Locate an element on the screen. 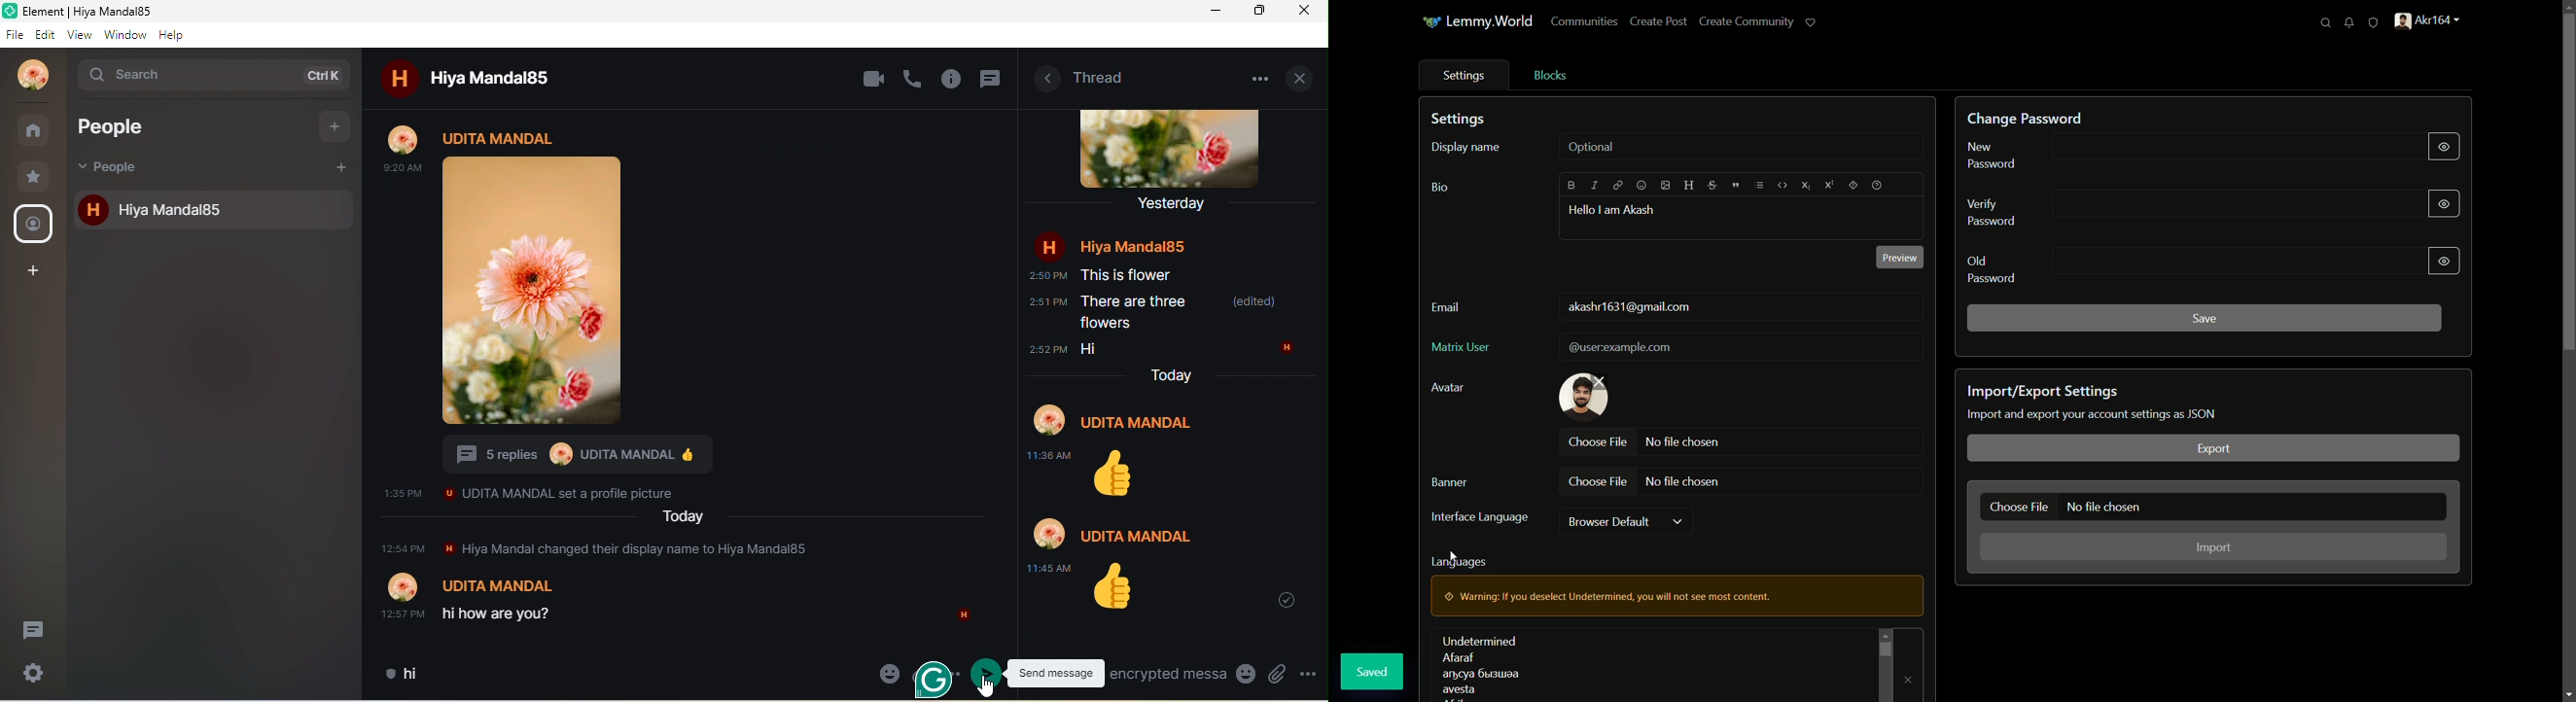  export is located at coordinates (2213, 447).